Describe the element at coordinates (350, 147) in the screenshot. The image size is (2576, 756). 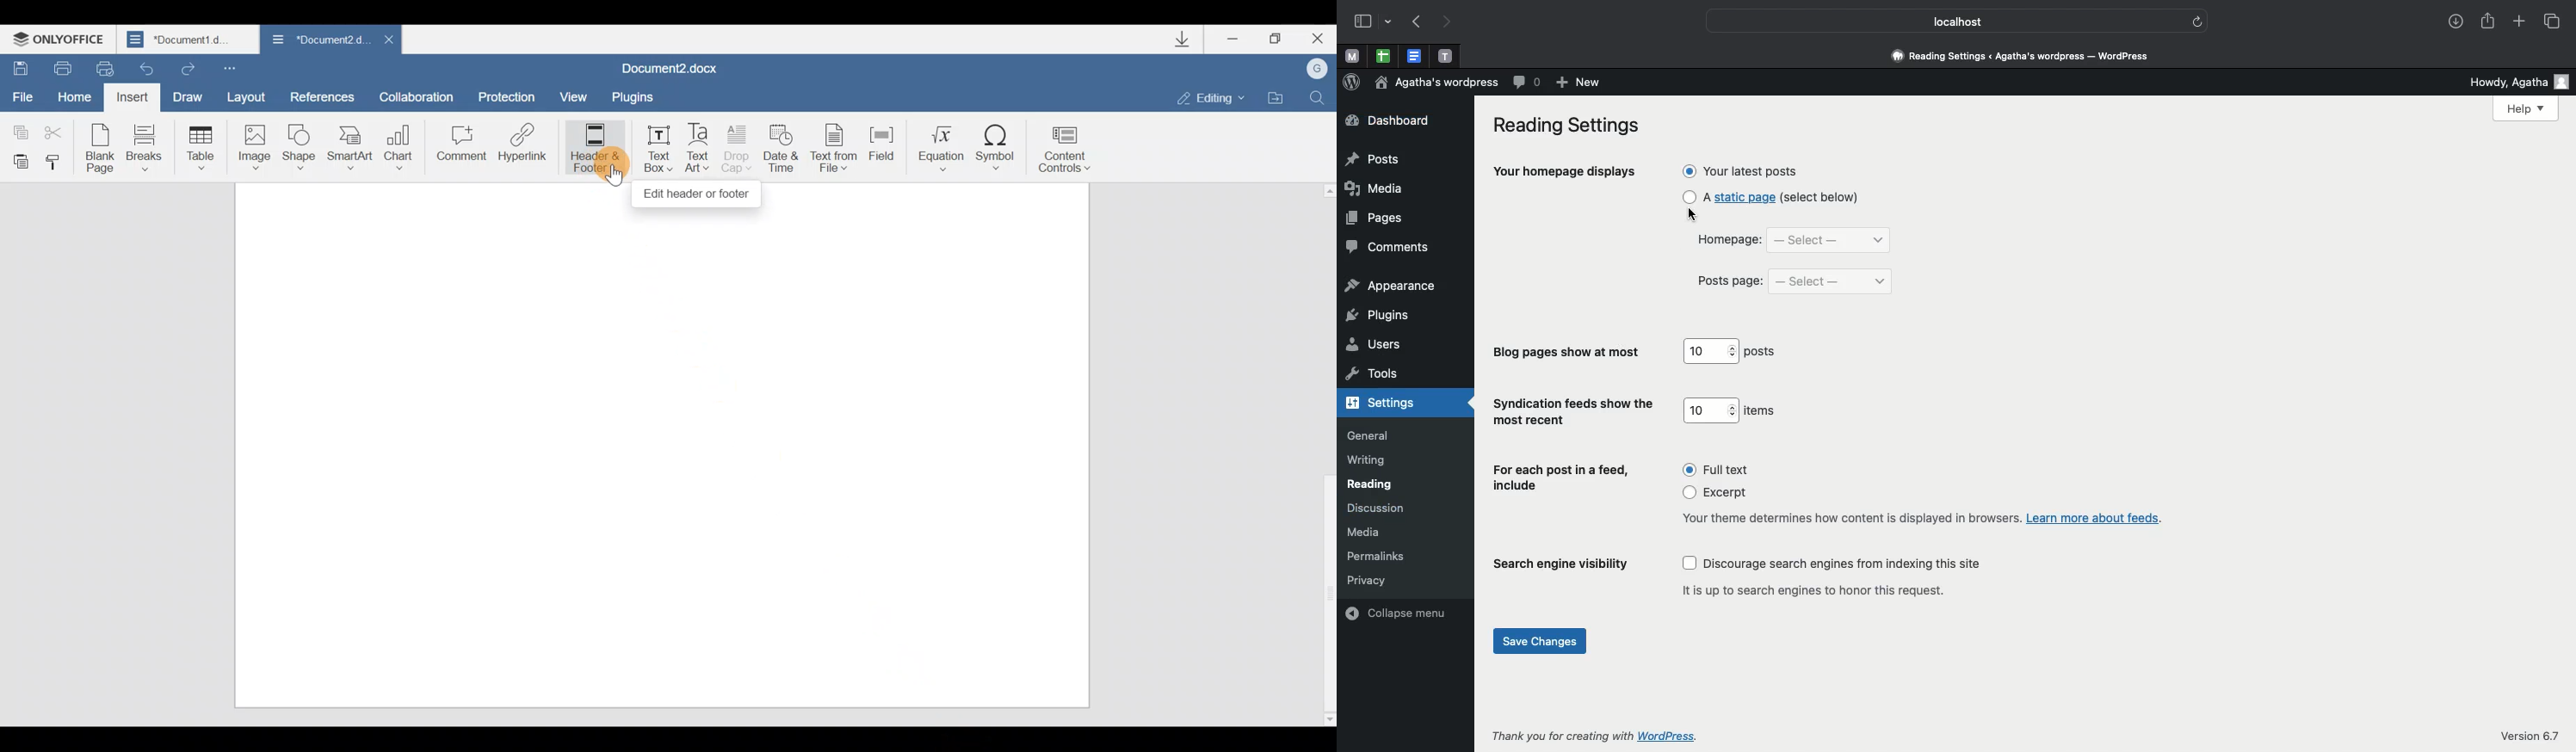
I see `SmartArt` at that location.